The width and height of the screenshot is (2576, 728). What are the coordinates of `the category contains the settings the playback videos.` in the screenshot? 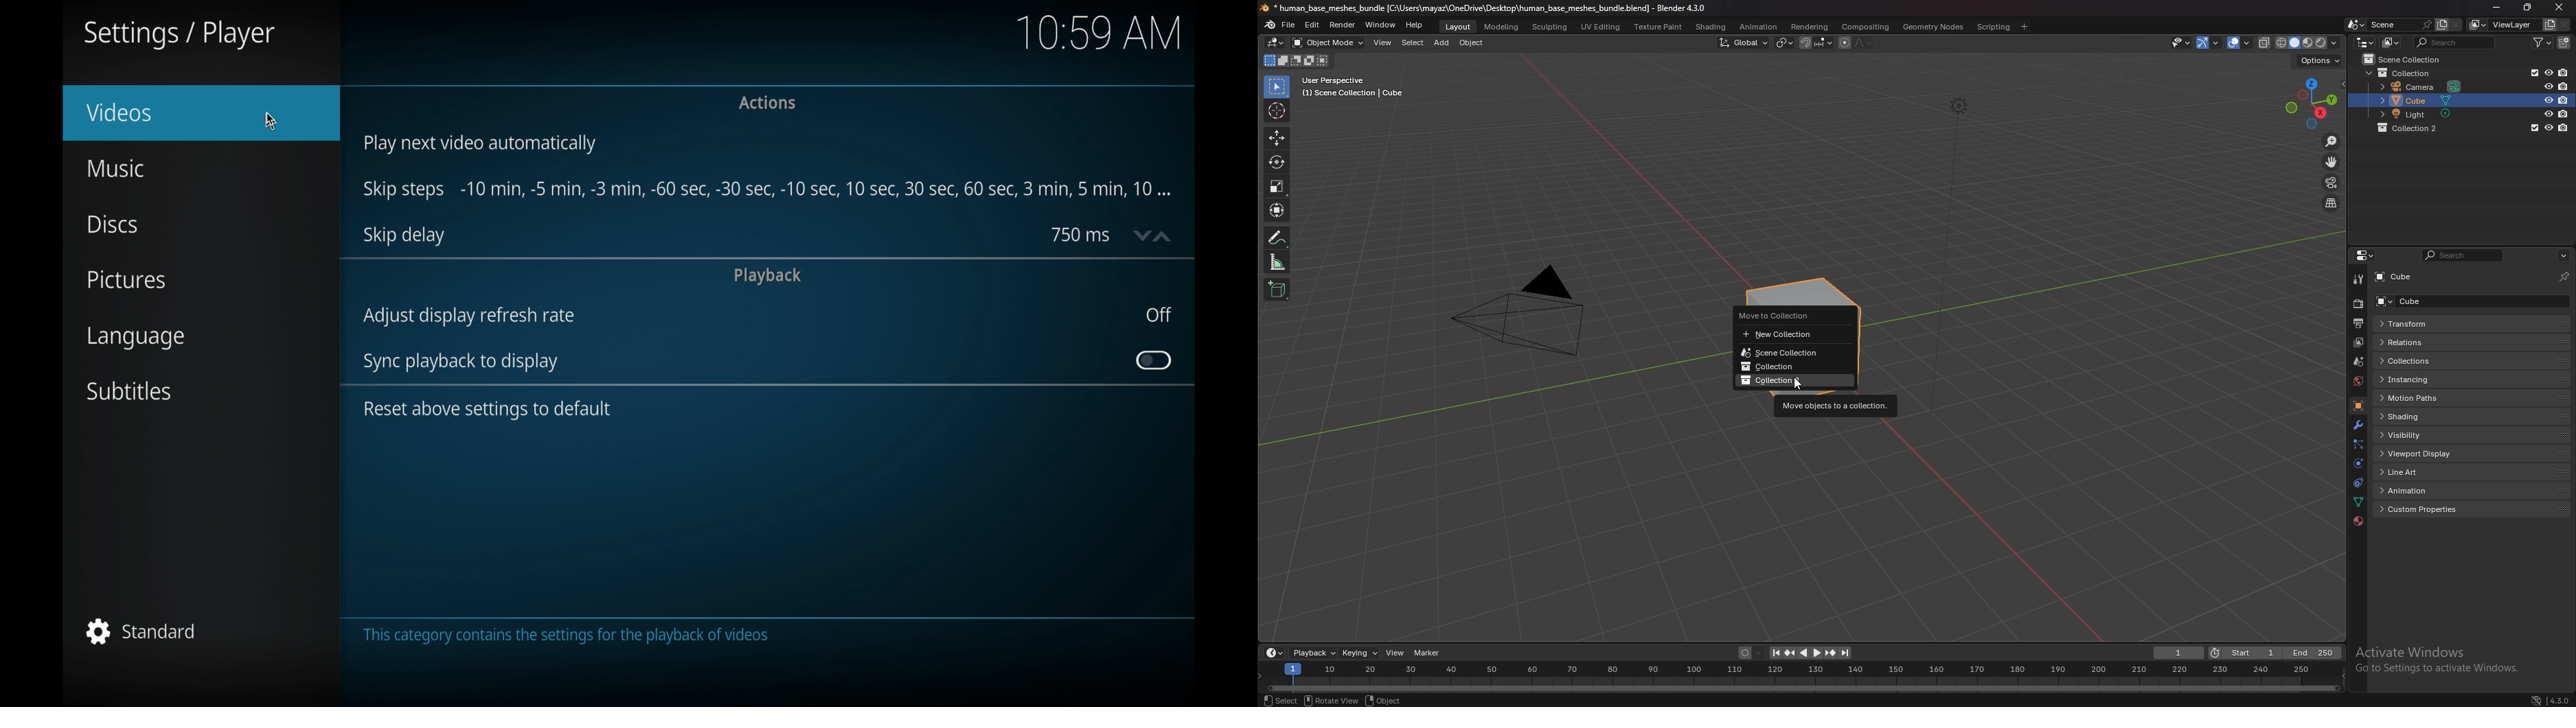 It's located at (563, 638).